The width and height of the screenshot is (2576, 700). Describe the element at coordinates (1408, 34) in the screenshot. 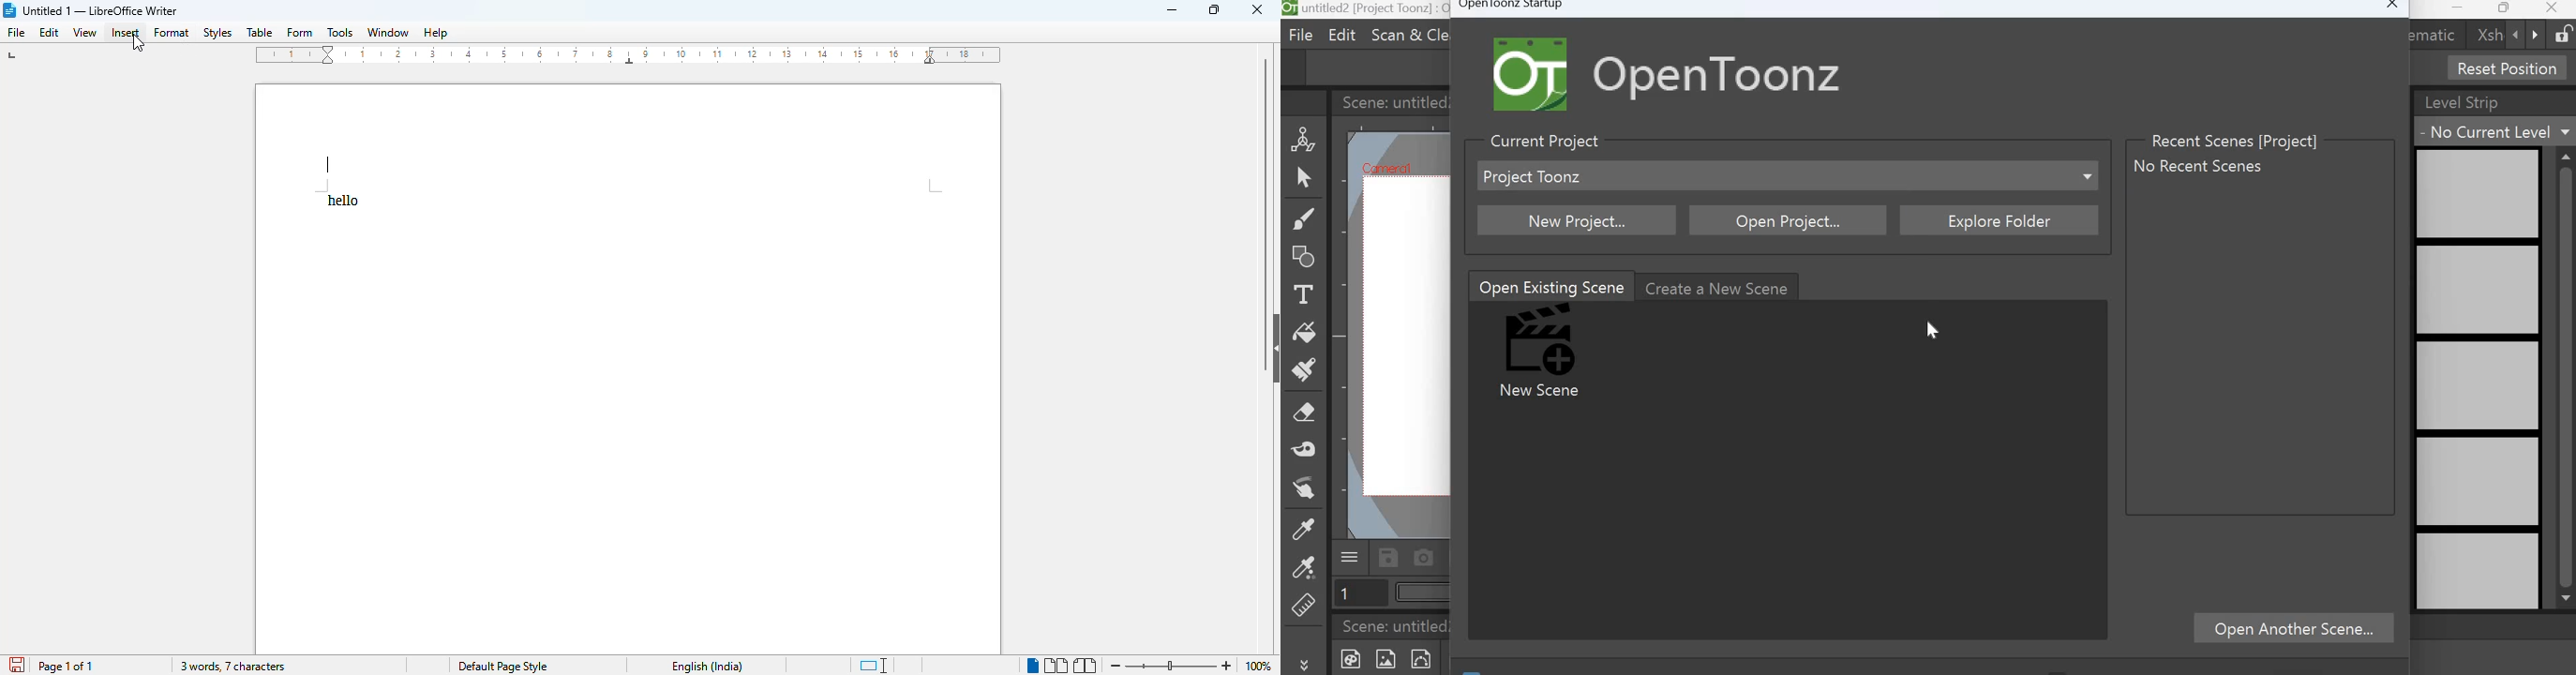

I see `Scan & cleanup` at that location.